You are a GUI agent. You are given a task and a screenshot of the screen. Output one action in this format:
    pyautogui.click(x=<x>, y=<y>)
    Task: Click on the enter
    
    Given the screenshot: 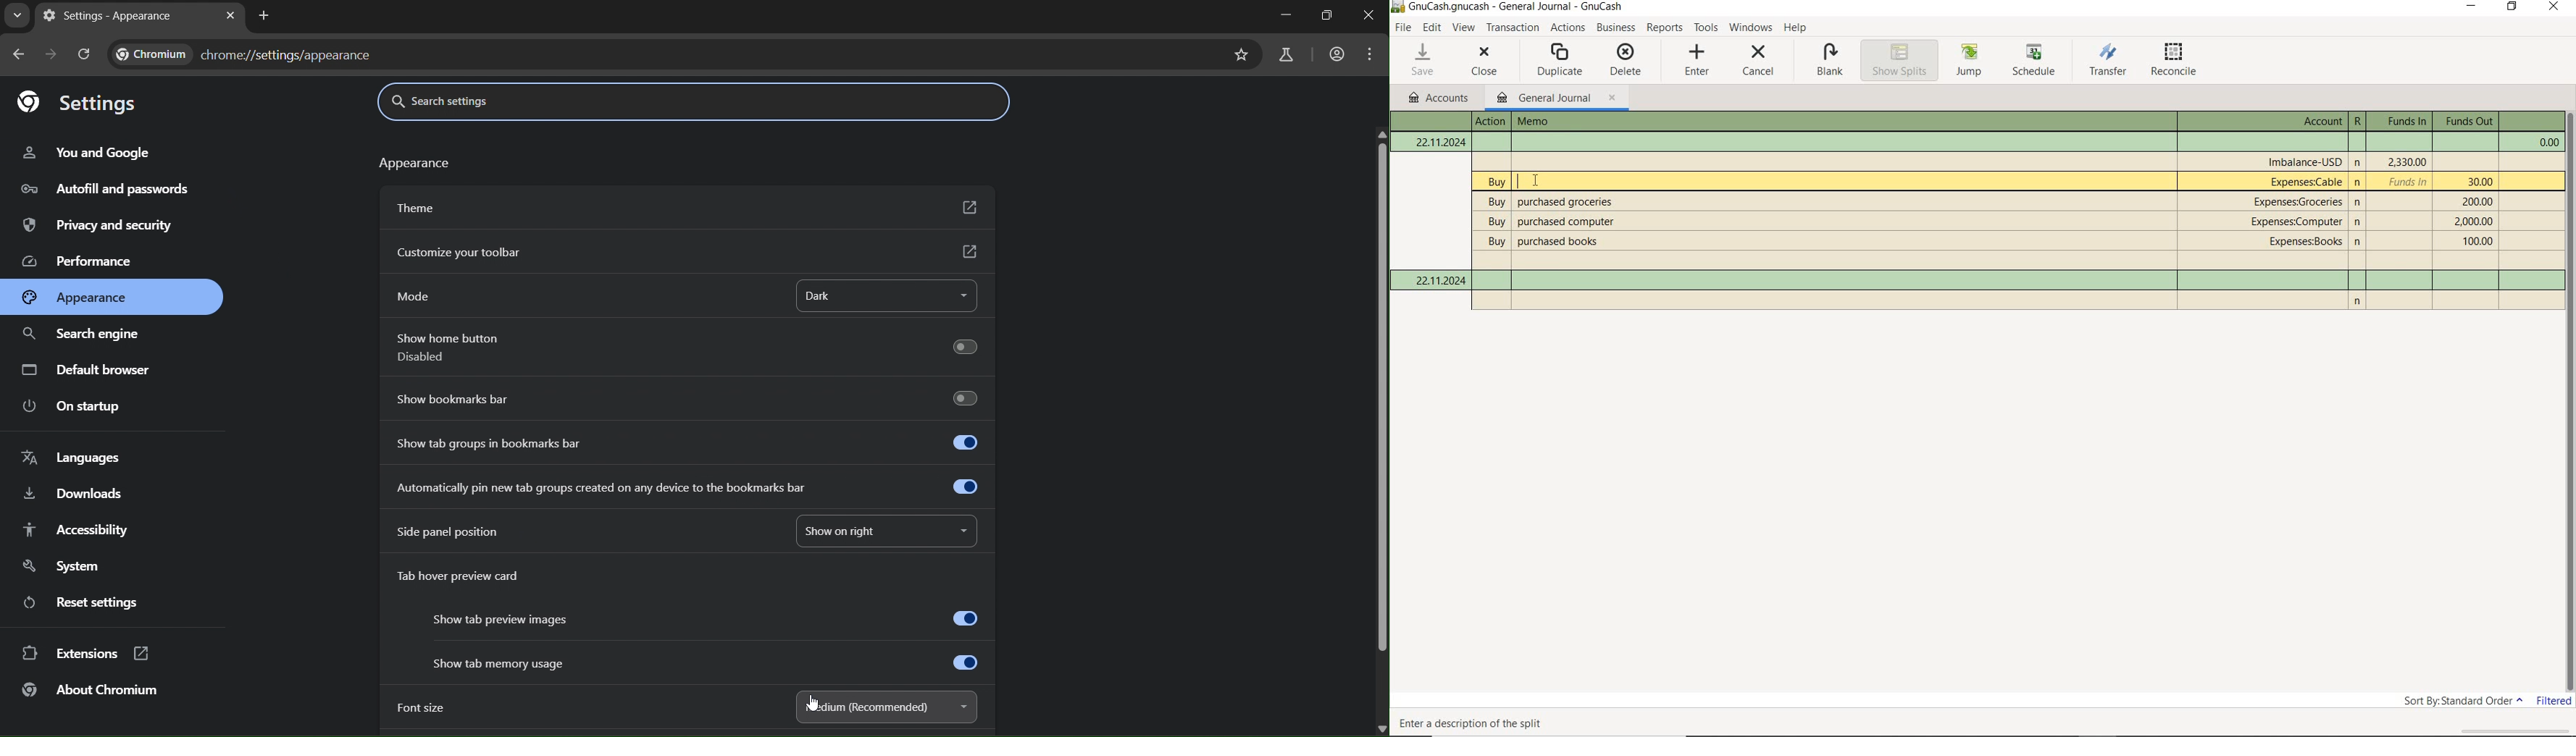 What is the action you would take?
    pyautogui.click(x=1695, y=61)
    